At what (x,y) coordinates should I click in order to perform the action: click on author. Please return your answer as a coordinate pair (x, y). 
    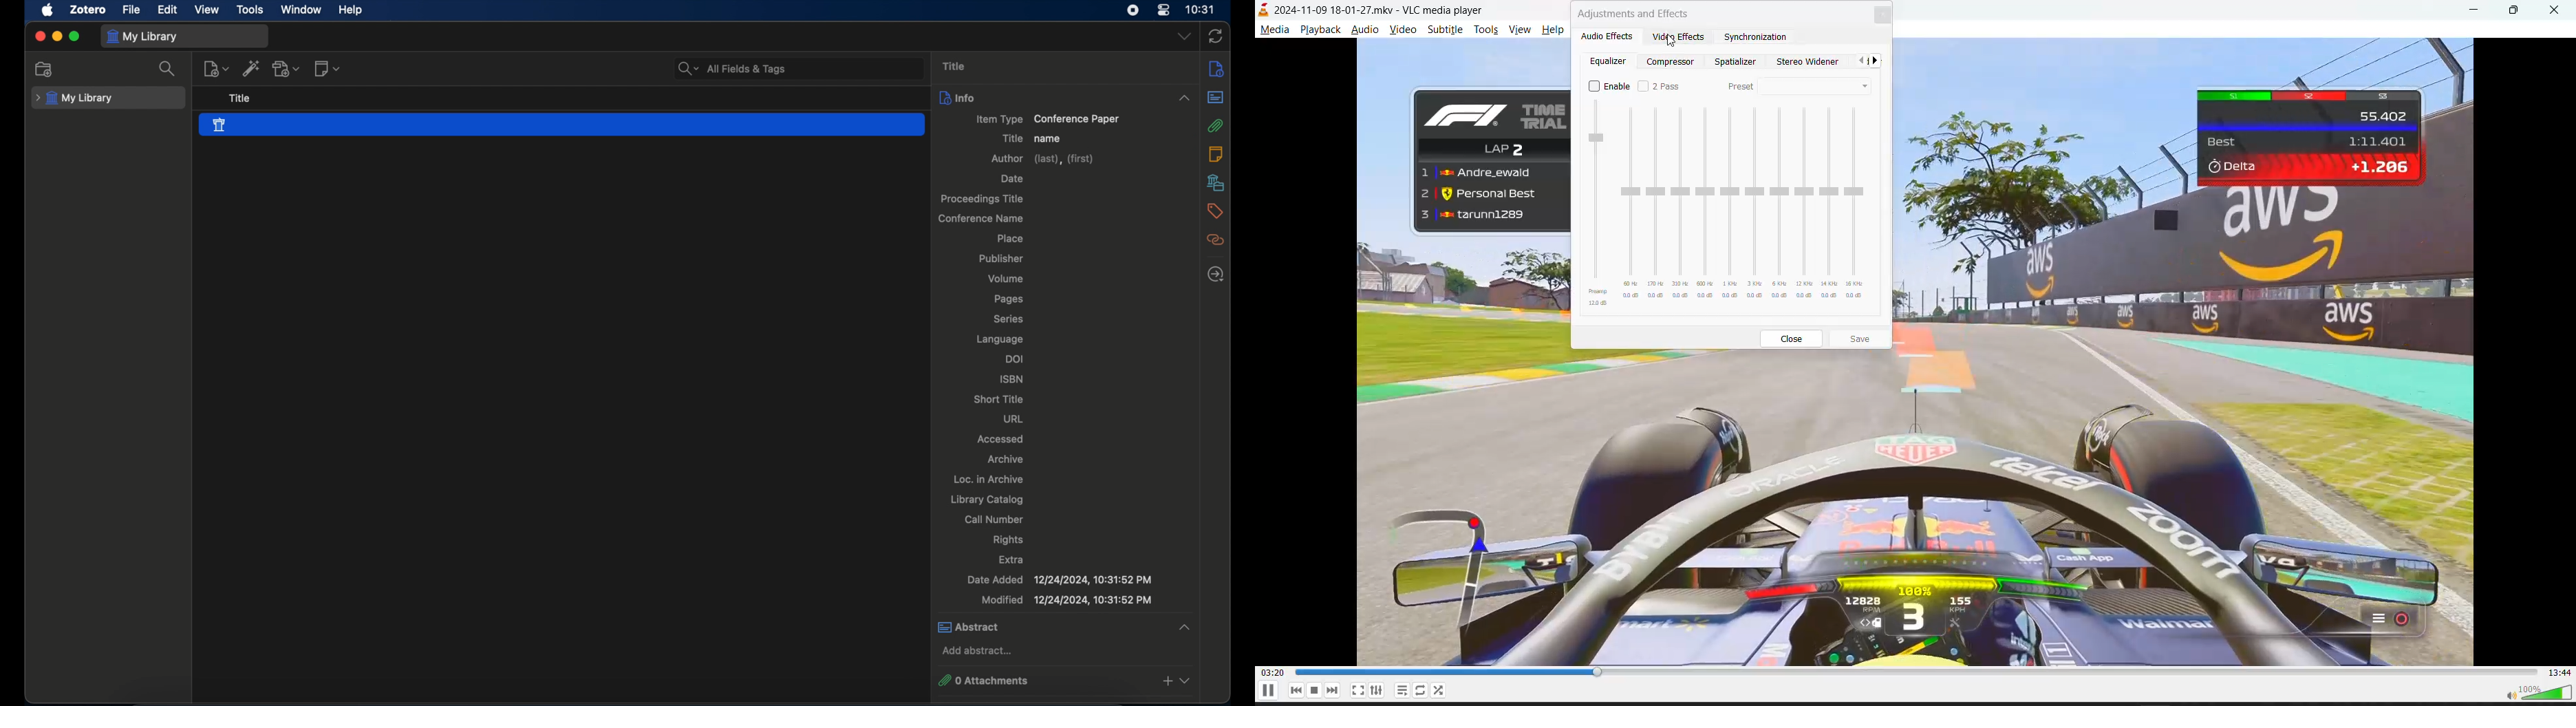
    Looking at the image, I should click on (1043, 159).